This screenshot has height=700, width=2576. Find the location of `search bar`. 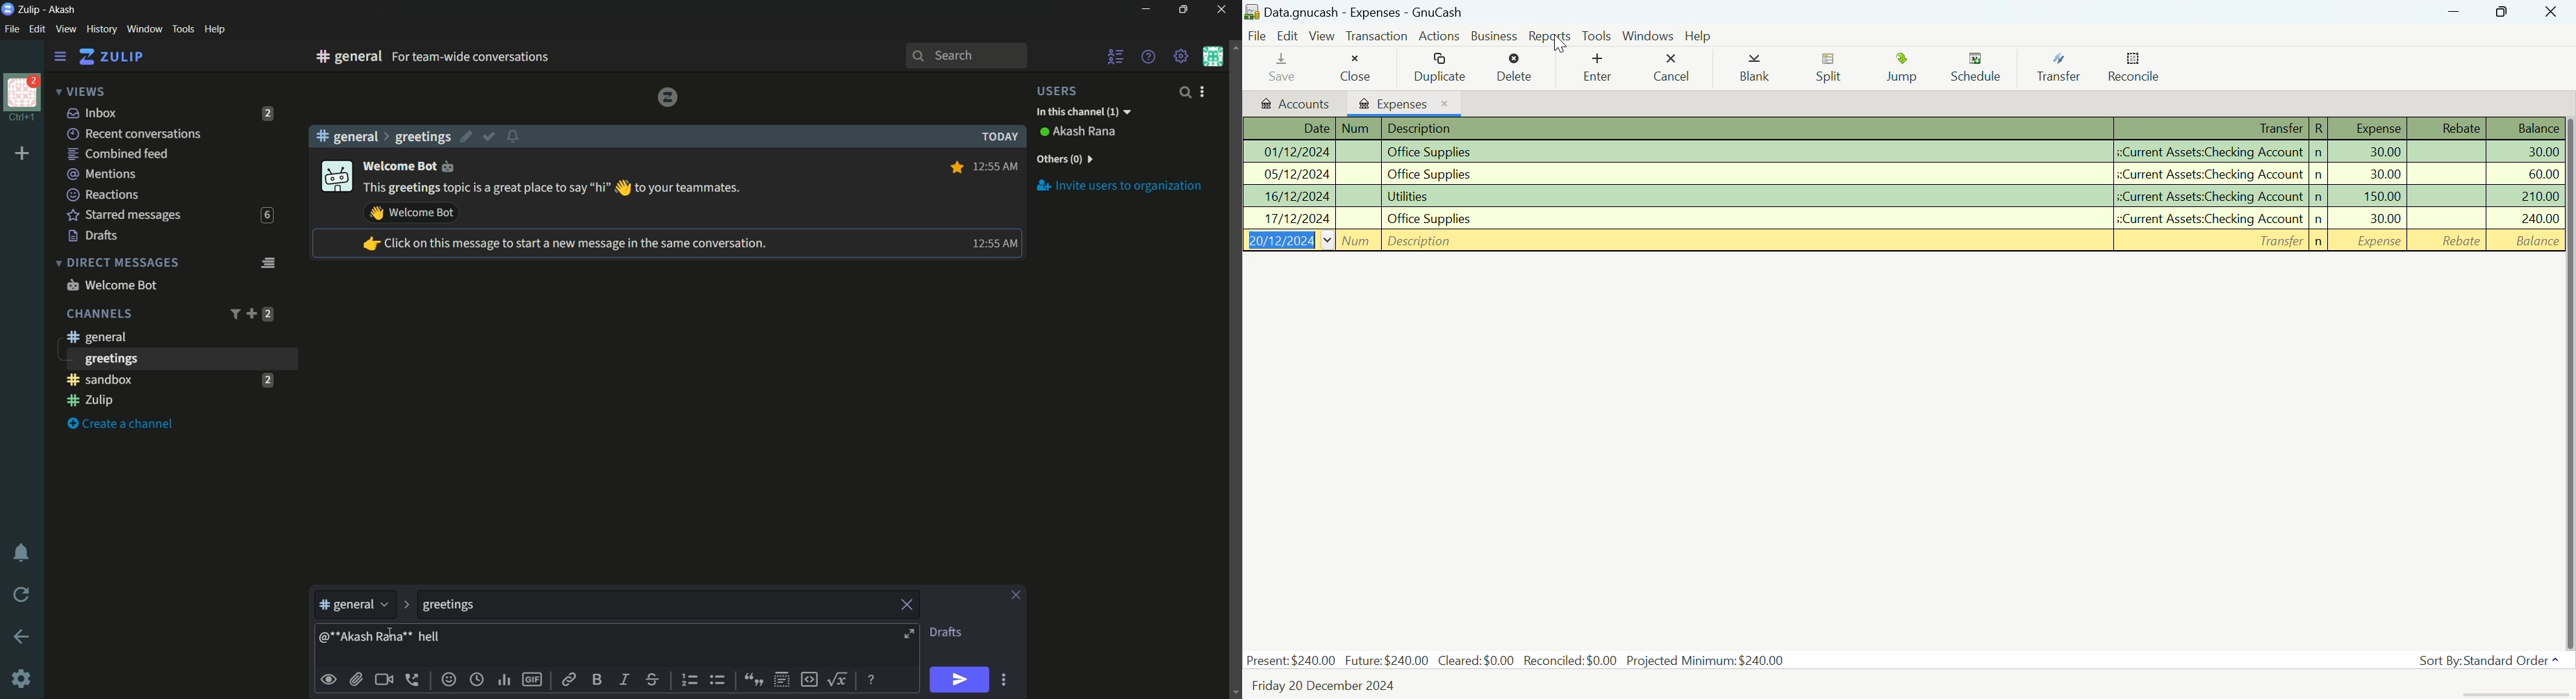

search bar is located at coordinates (966, 56).